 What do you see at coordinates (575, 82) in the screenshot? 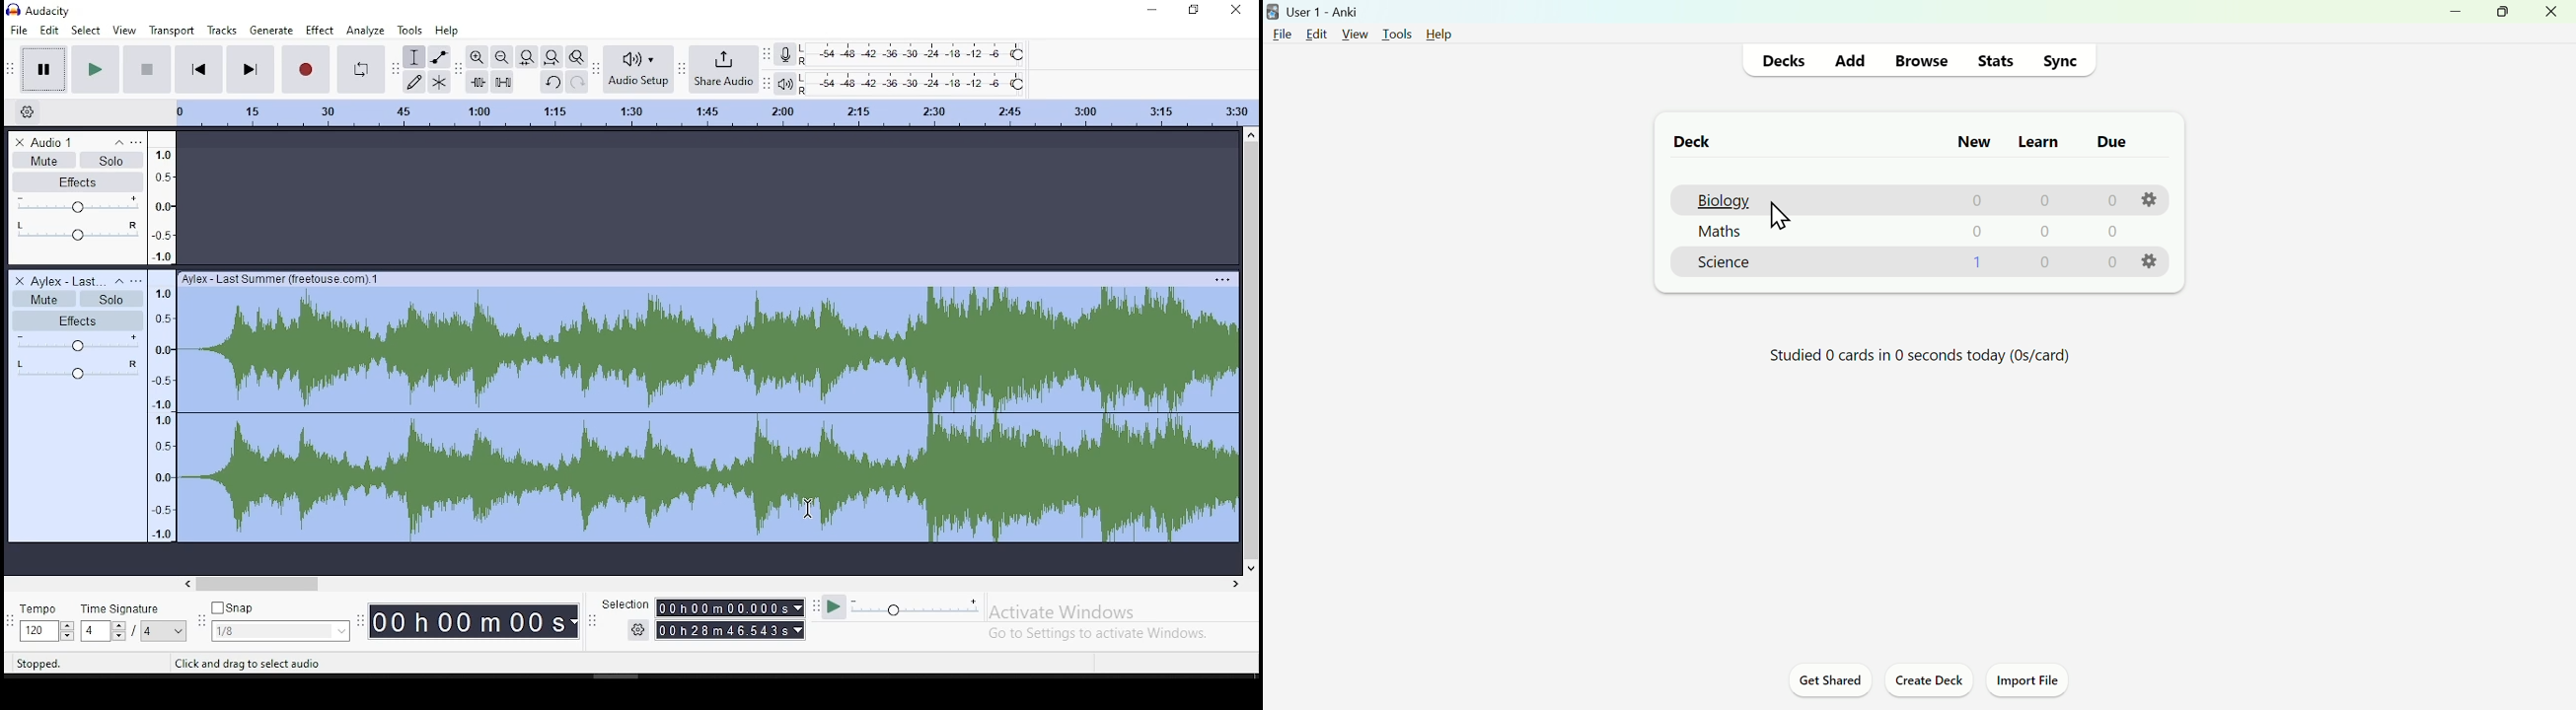
I see `redo` at bounding box center [575, 82].